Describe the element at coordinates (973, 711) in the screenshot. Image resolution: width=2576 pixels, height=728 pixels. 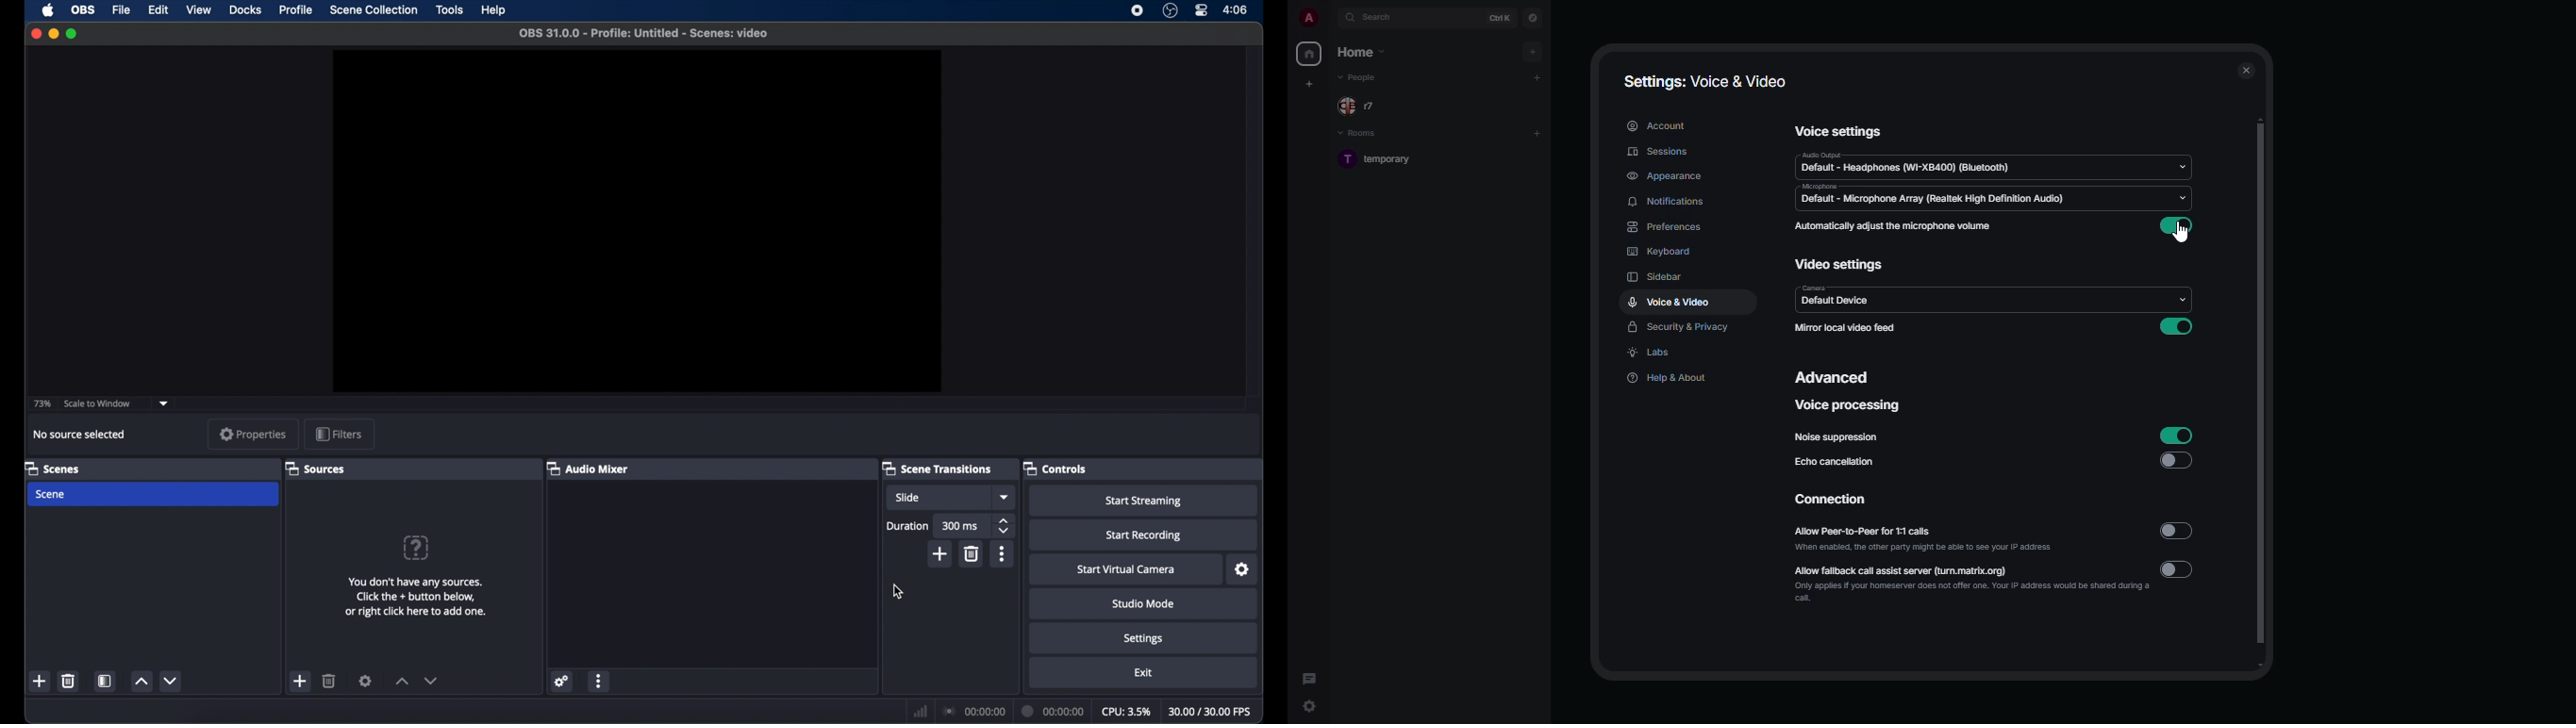
I see `connection` at that location.